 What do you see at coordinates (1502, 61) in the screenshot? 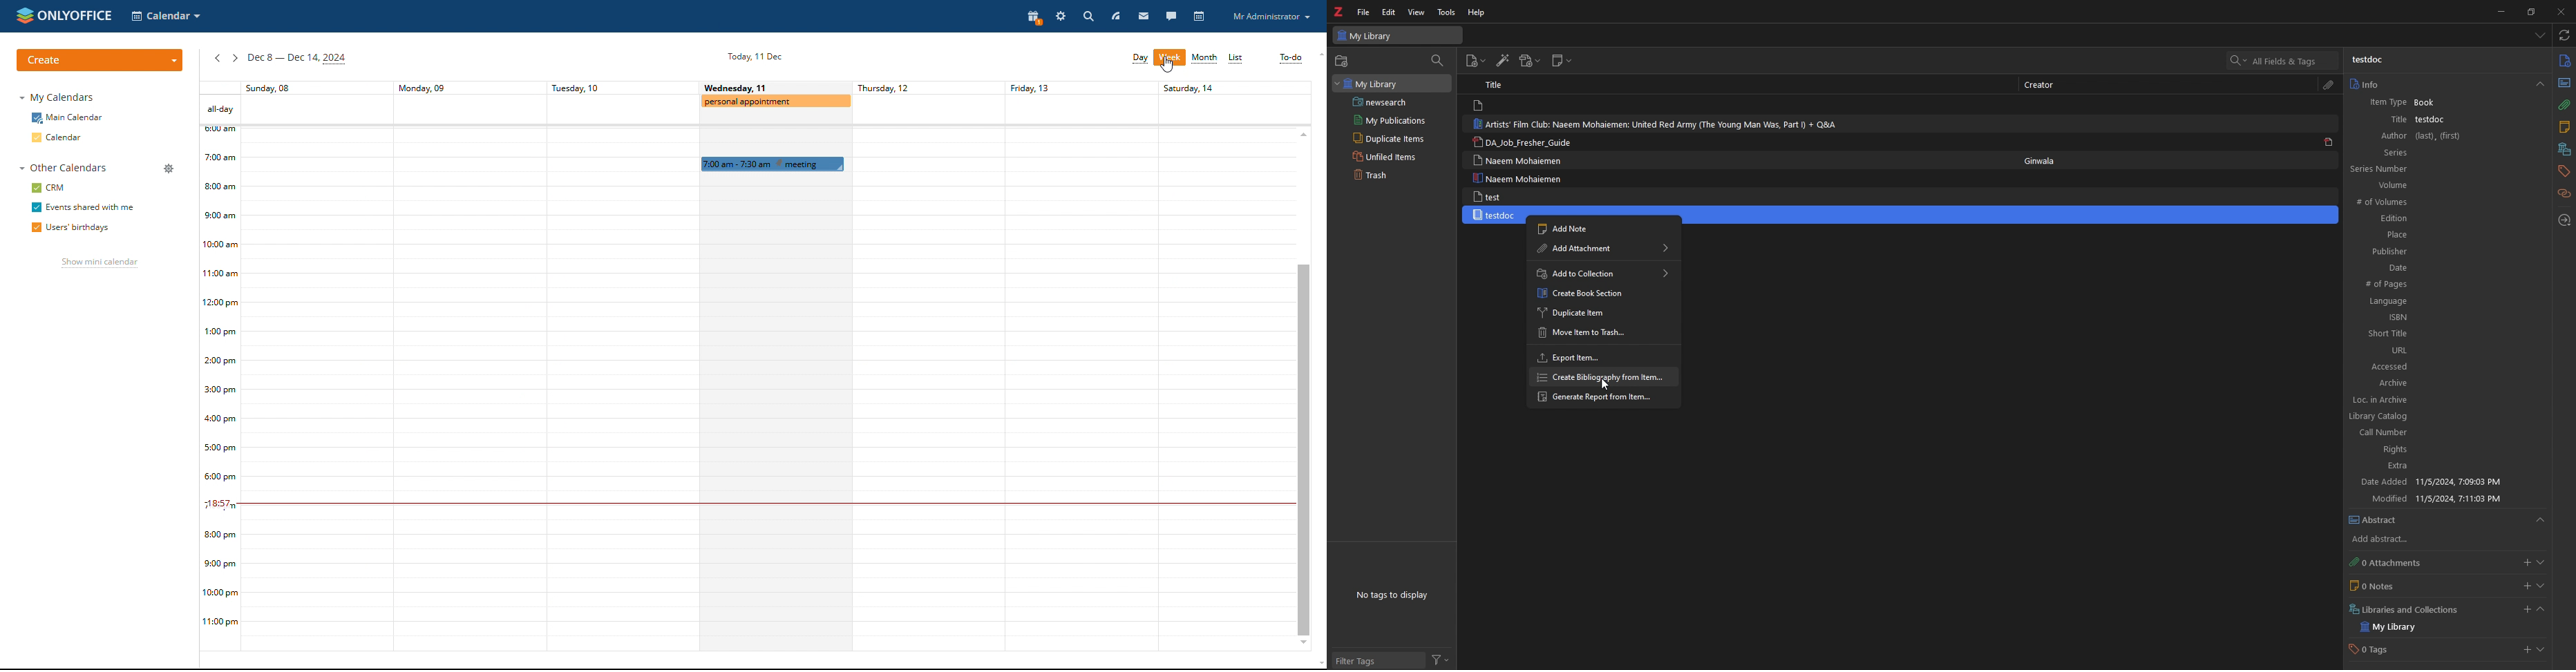
I see `add items by identifier` at bounding box center [1502, 61].